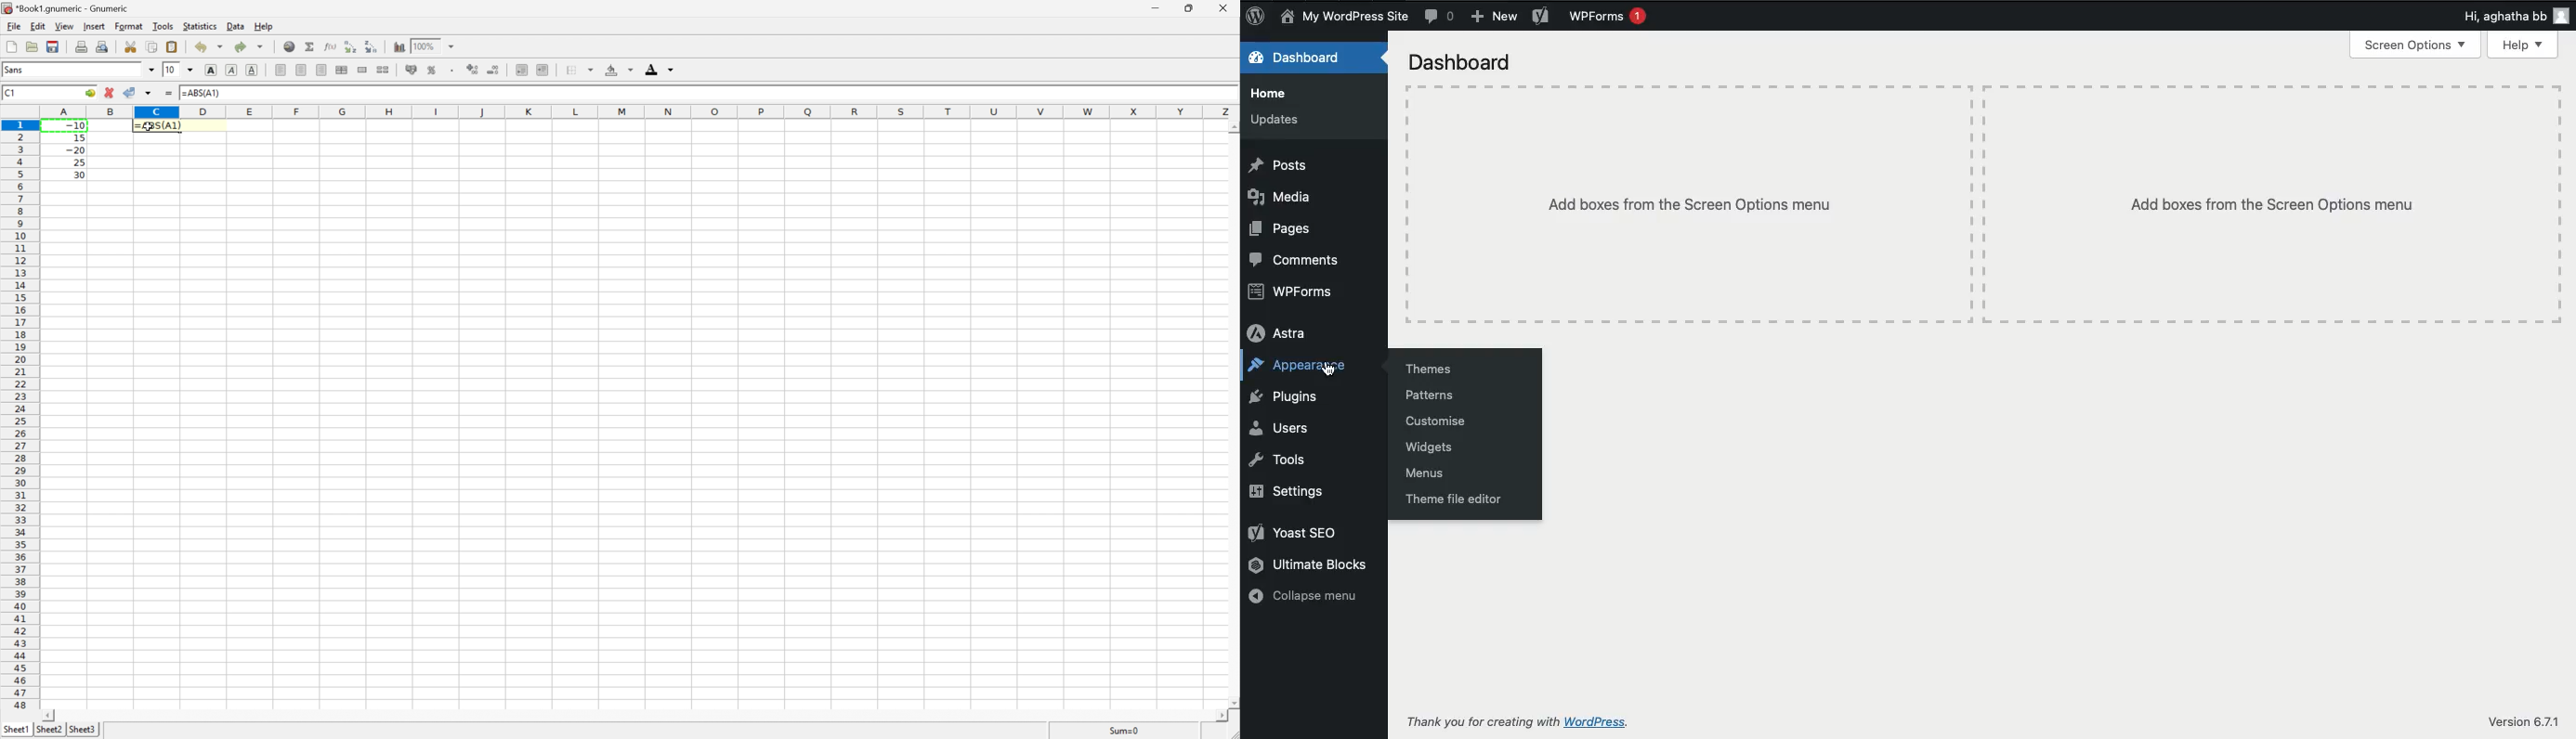 The image size is (2576, 756). Describe the element at coordinates (1278, 460) in the screenshot. I see `Tools` at that location.